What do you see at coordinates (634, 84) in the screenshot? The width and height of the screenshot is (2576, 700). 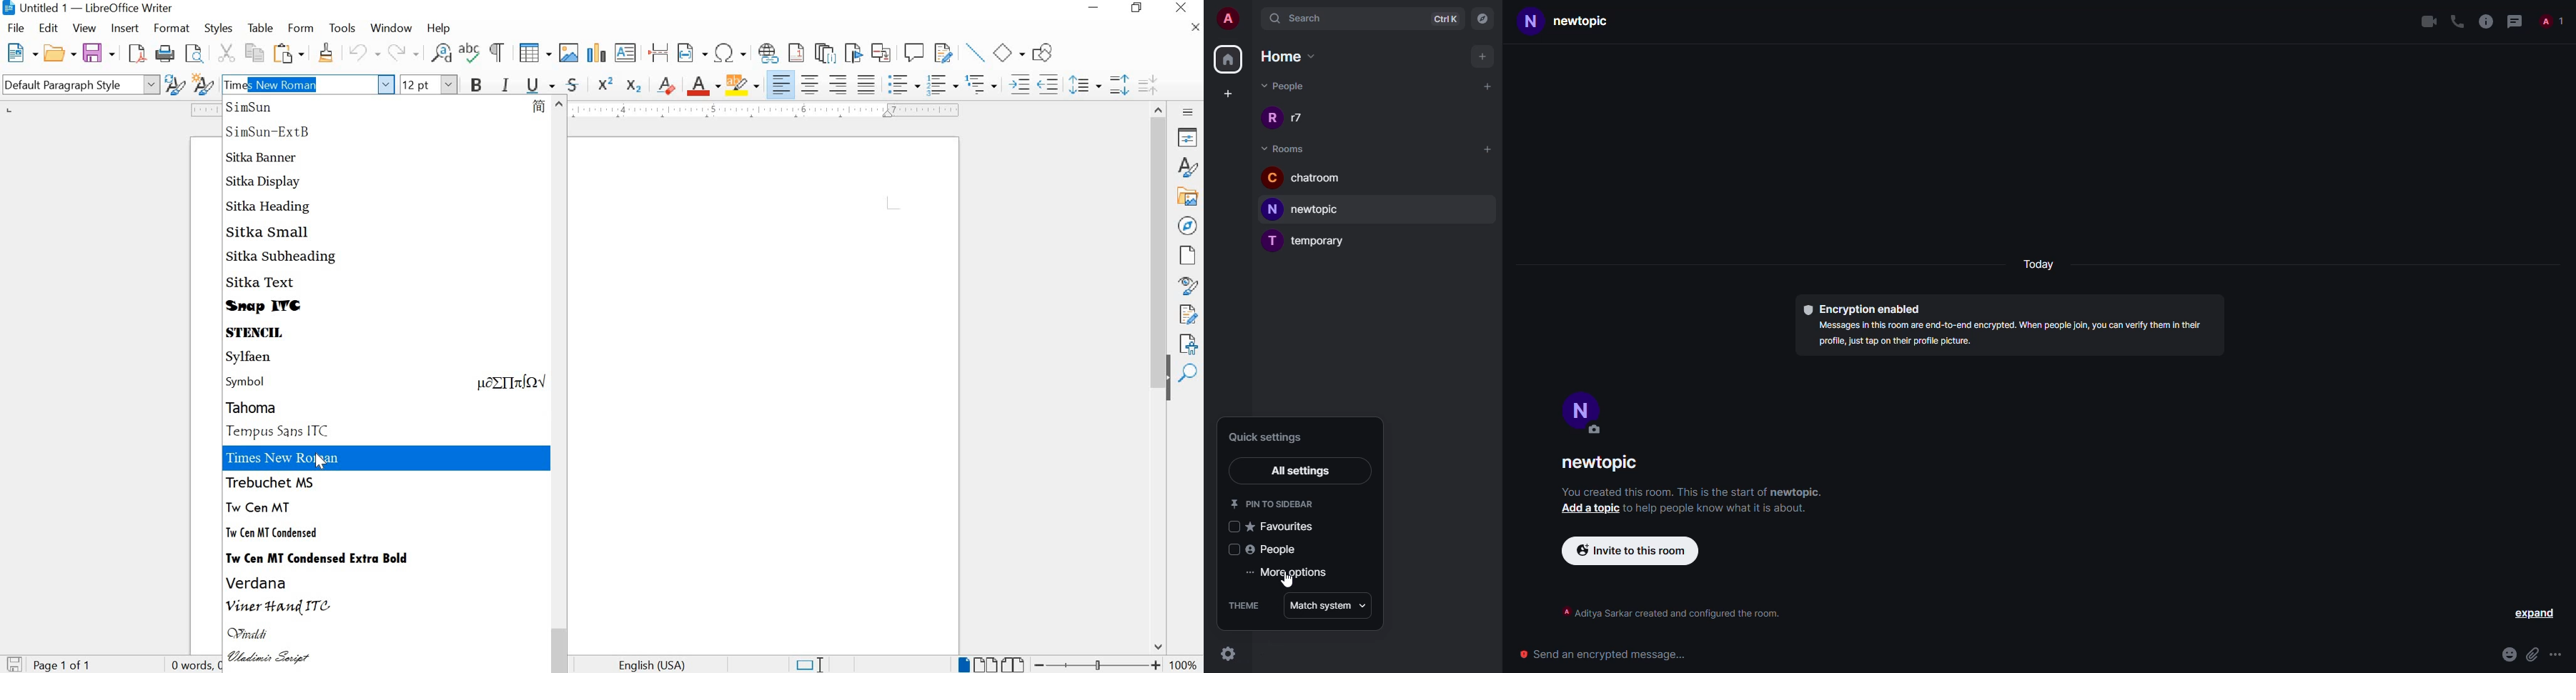 I see `SUBSCRIPT` at bounding box center [634, 84].